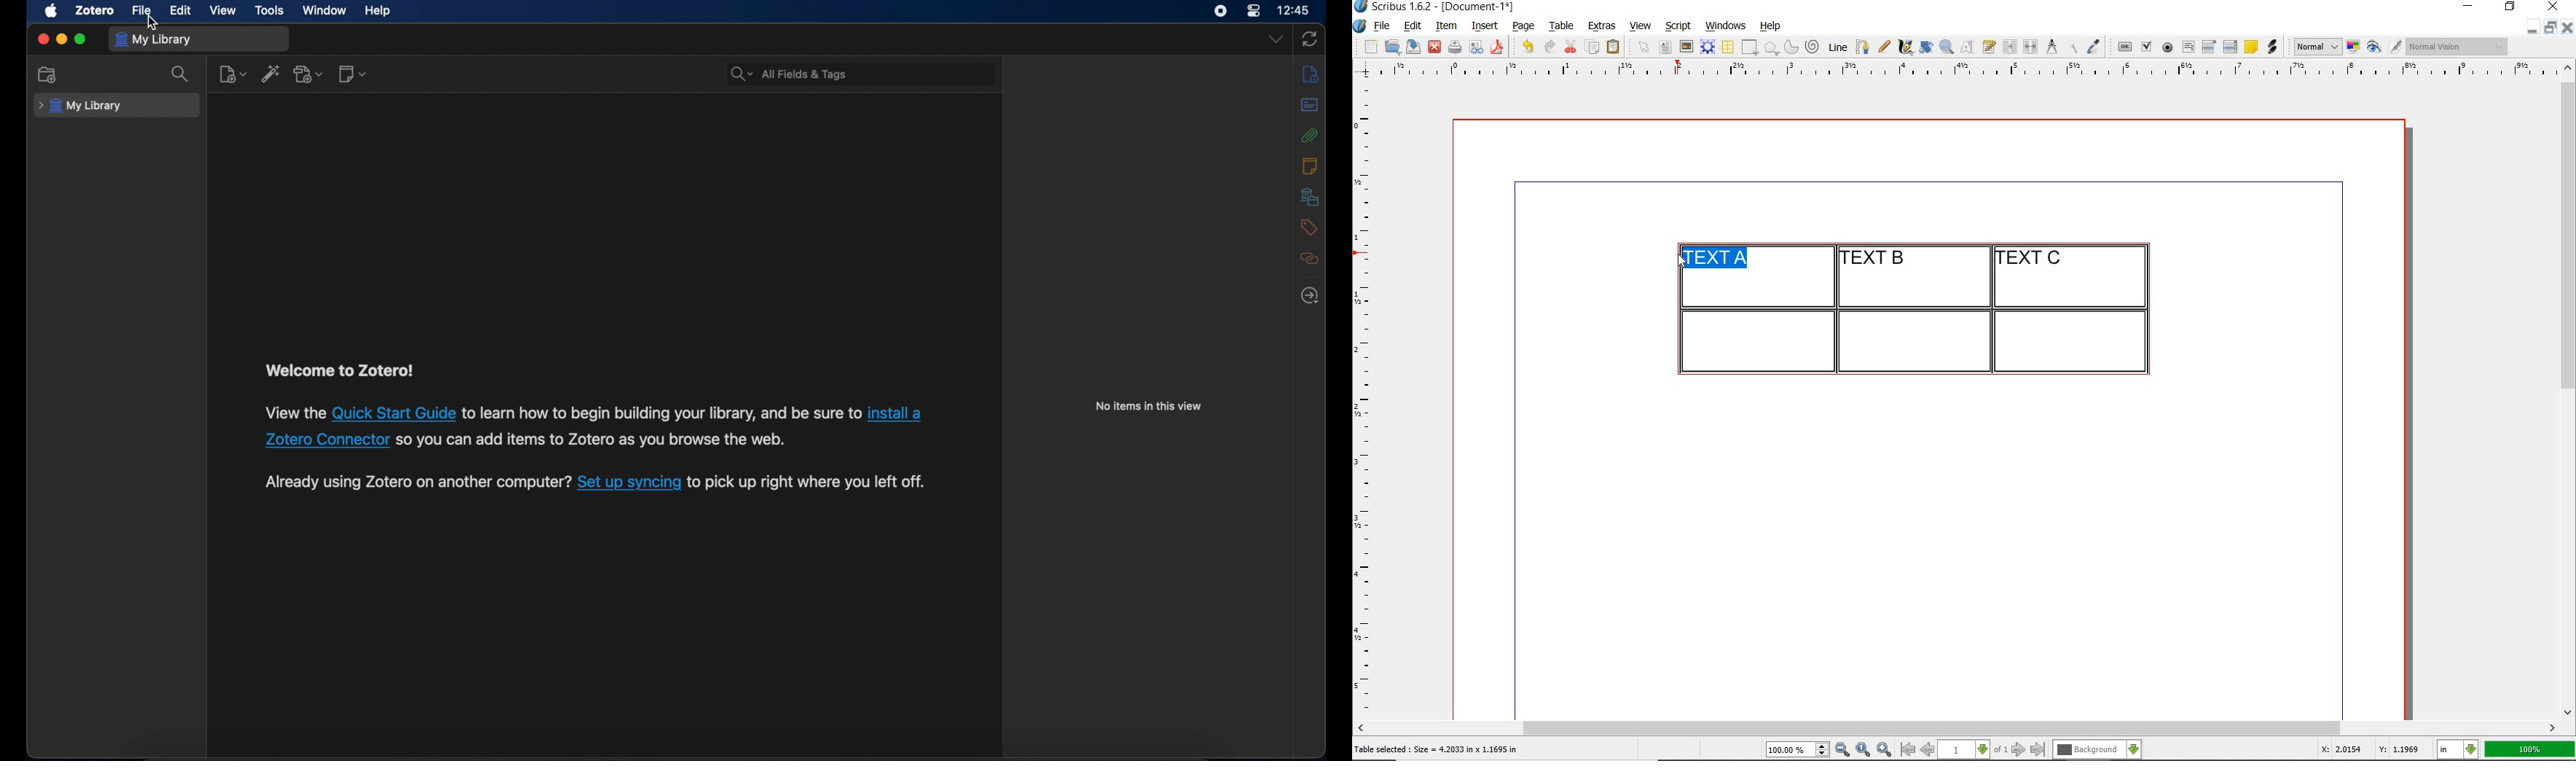 This screenshot has height=784, width=2576. Describe the element at coordinates (1842, 750) in the screenshot. I see `zoom out` at that location.